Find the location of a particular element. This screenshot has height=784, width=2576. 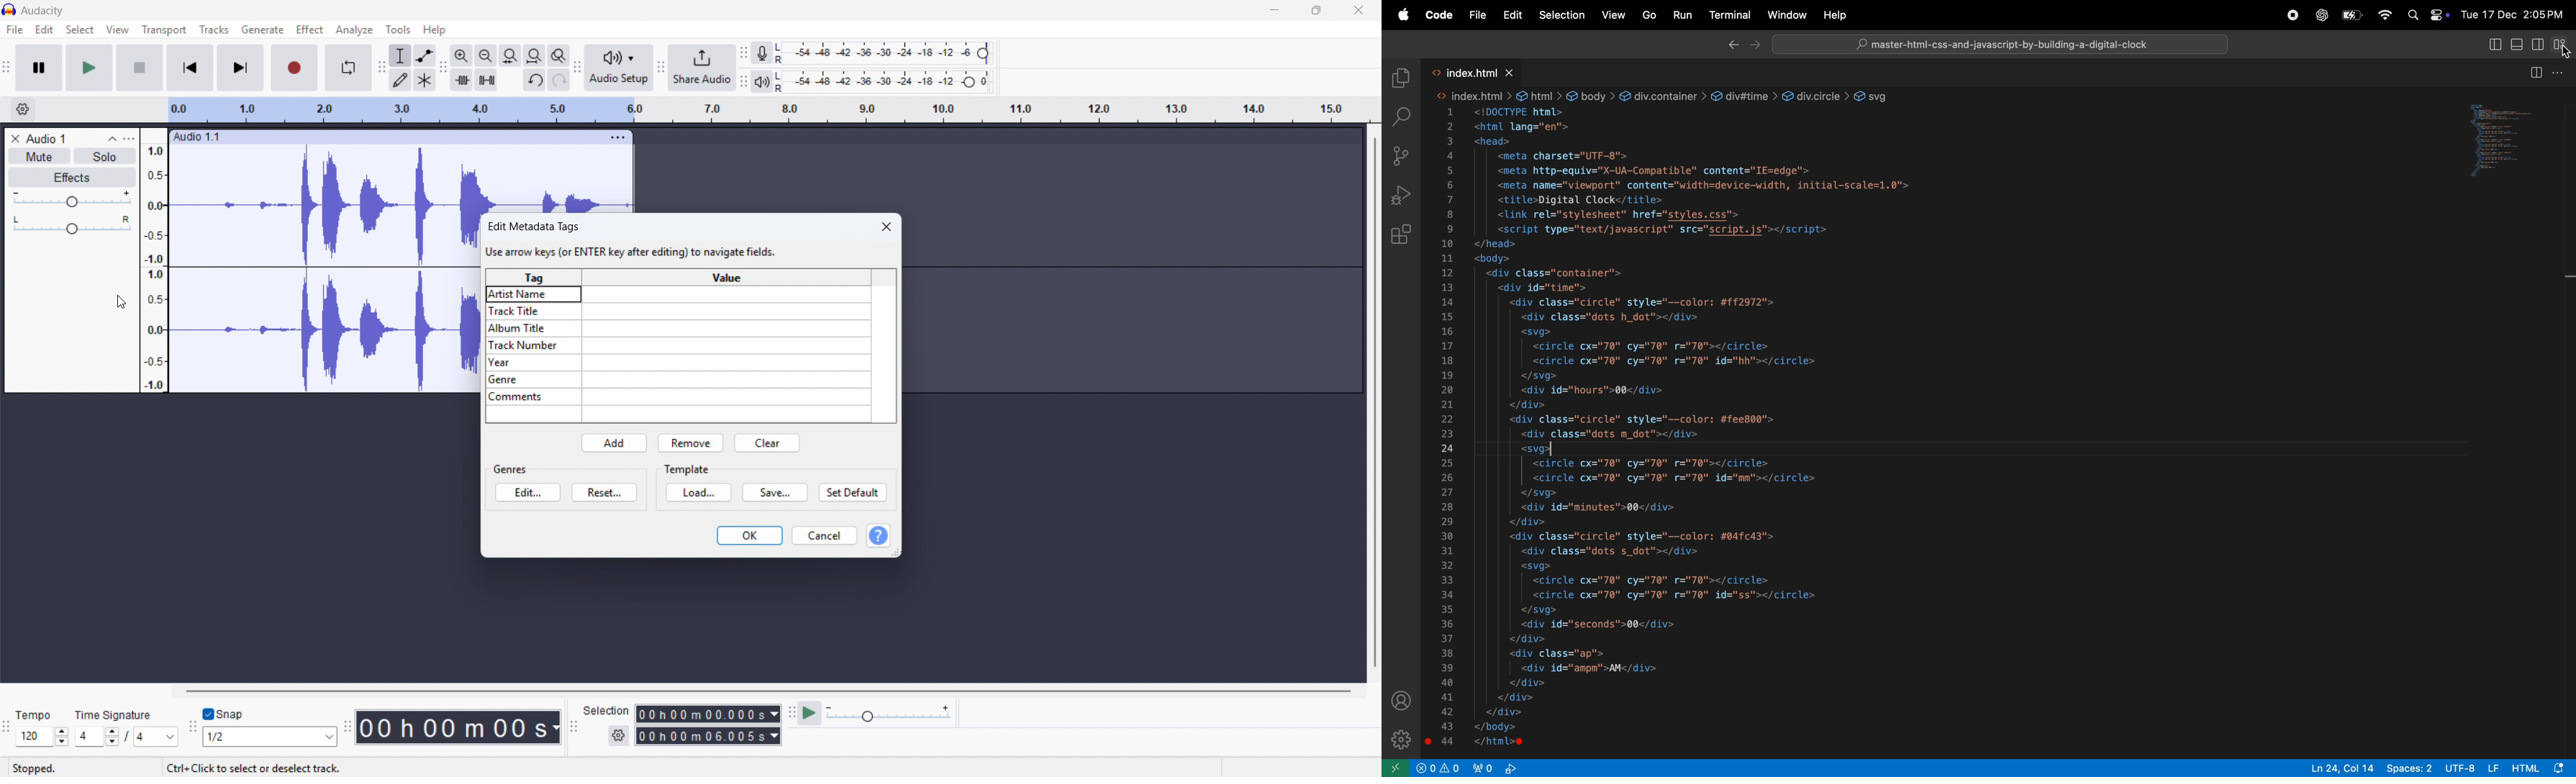

toggle zoom is located at coordinates (558, 55).